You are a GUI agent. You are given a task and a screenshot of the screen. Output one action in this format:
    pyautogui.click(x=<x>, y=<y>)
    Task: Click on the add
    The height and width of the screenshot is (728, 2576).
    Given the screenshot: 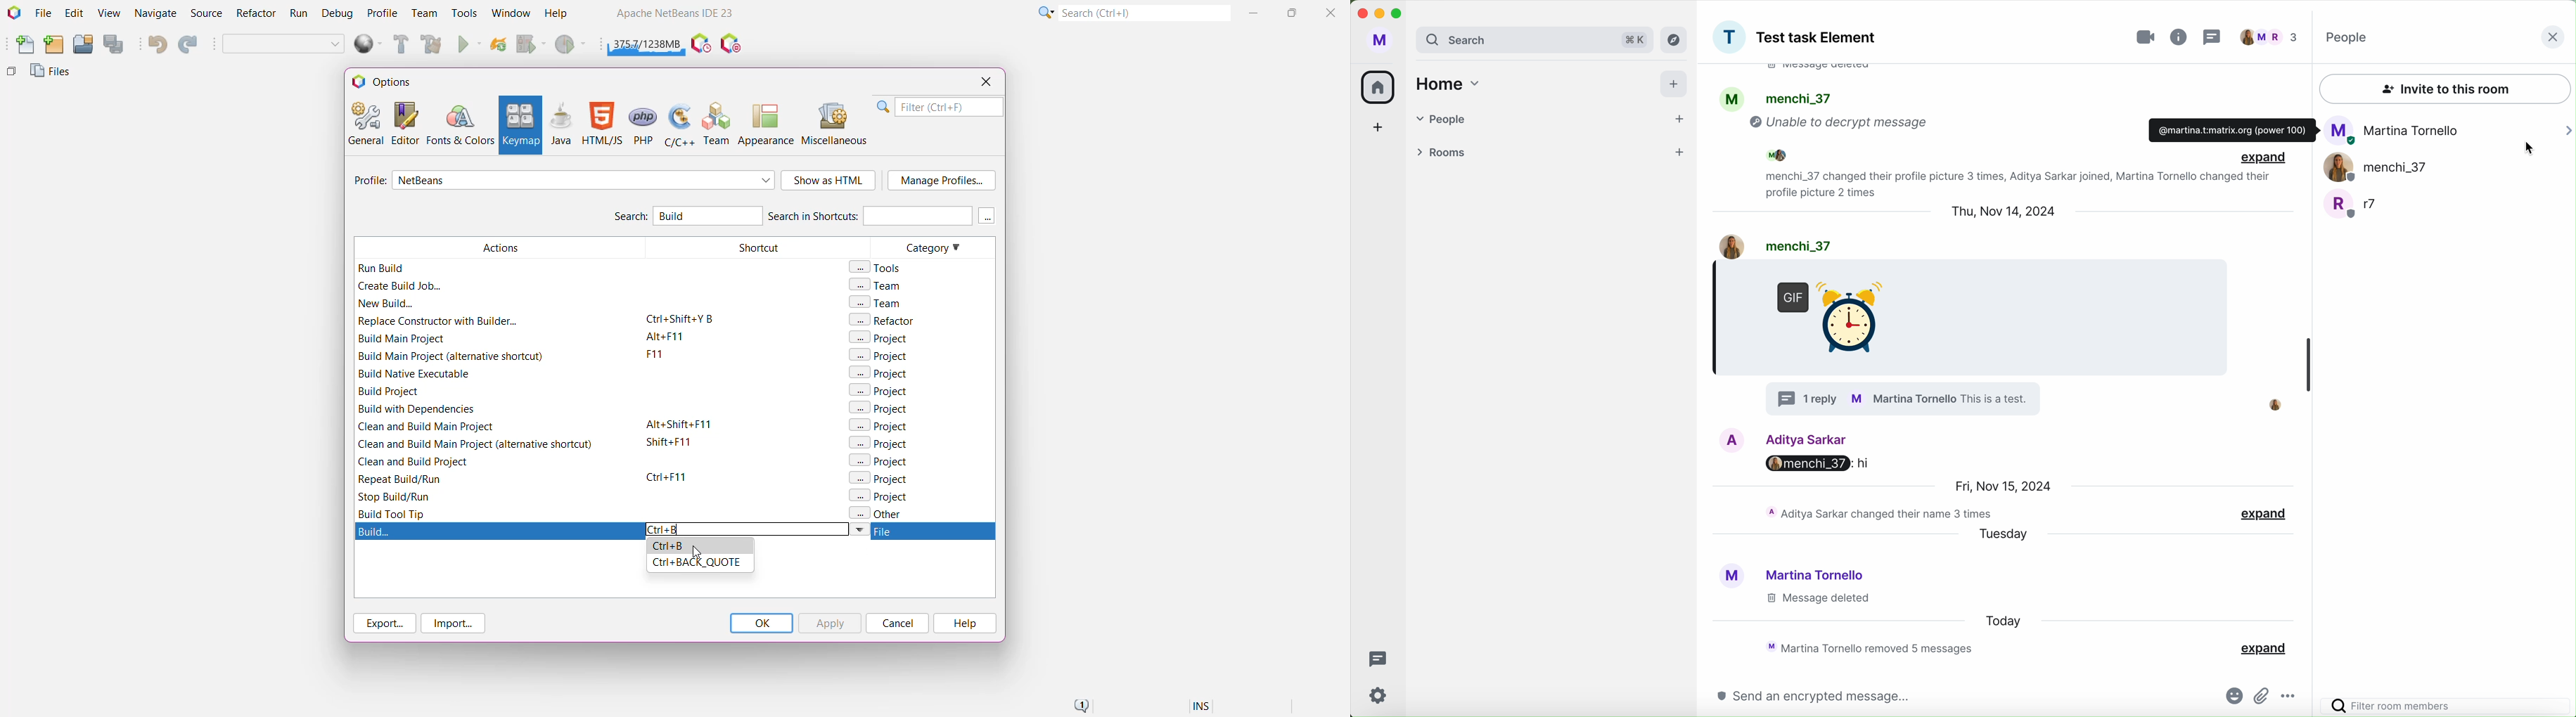 What is the action you would take?
    pyautogui.click(x=1676, y=120)
    